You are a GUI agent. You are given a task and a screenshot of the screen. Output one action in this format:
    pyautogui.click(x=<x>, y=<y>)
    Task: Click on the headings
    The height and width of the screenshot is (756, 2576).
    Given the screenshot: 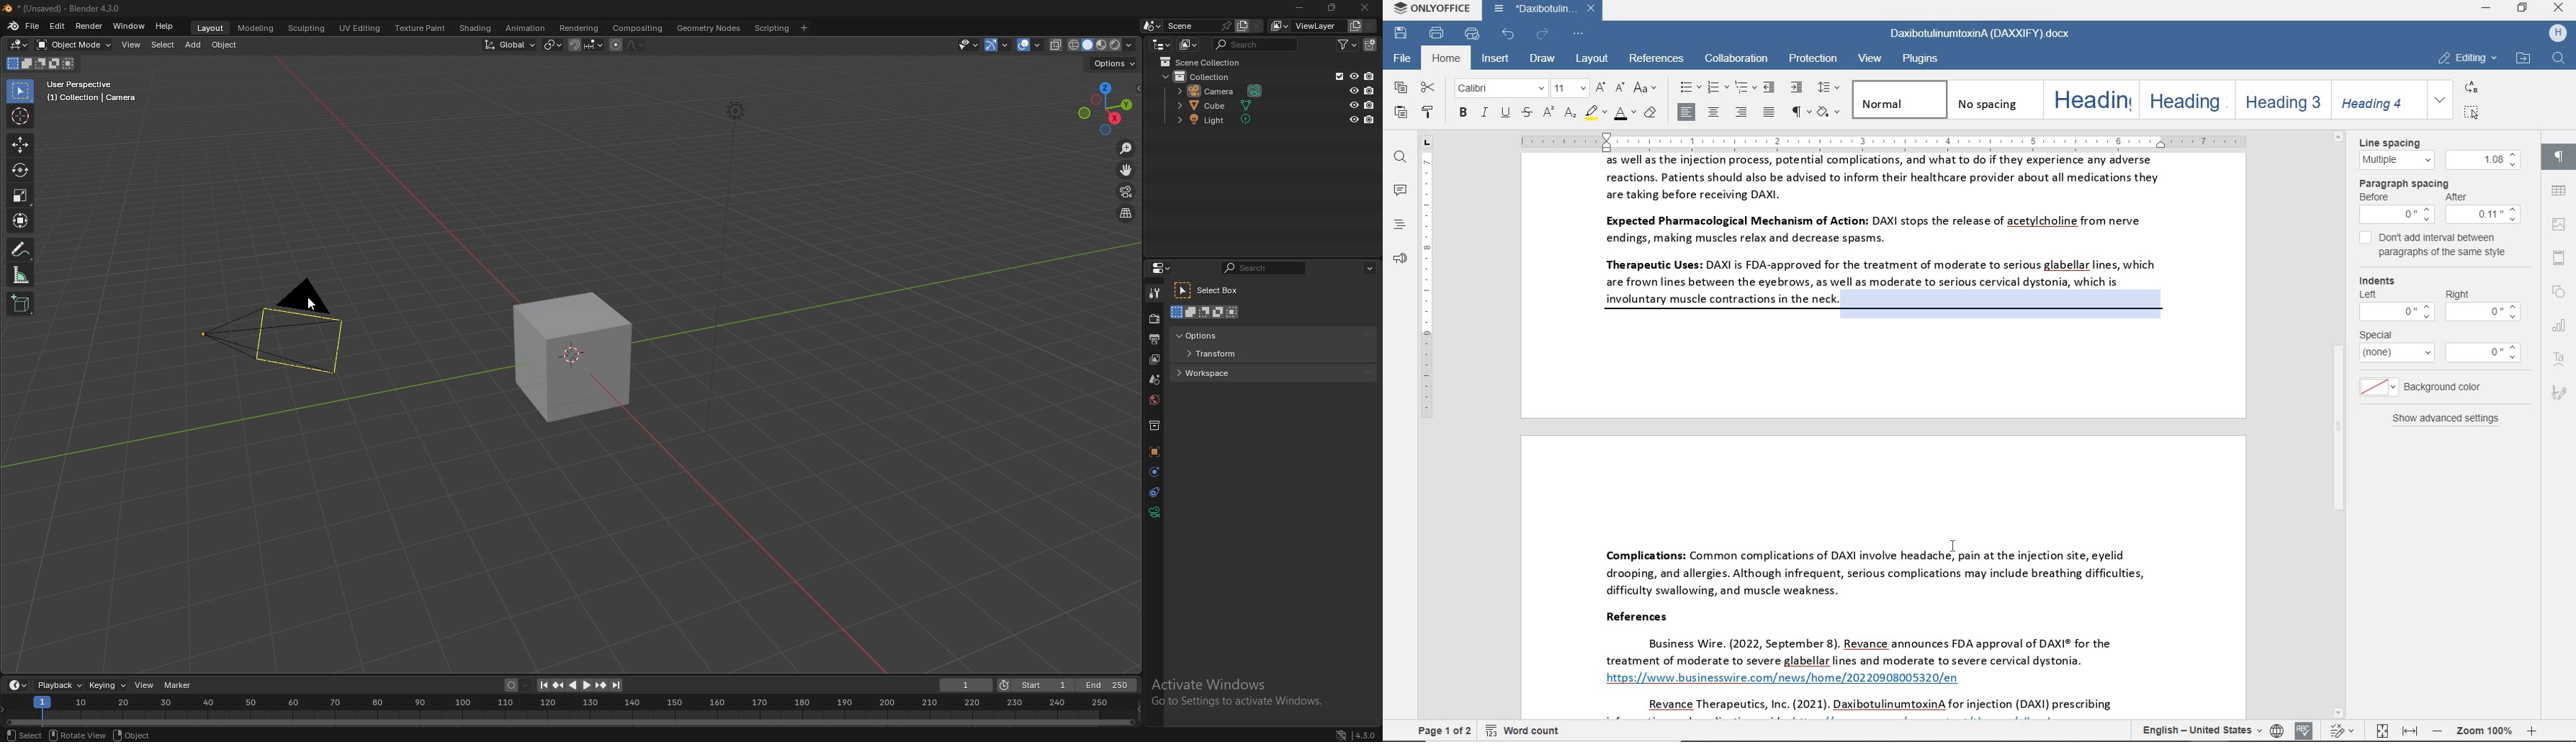 What is the action you would take?
    pyautogui.click(x=1397, y=226)
    